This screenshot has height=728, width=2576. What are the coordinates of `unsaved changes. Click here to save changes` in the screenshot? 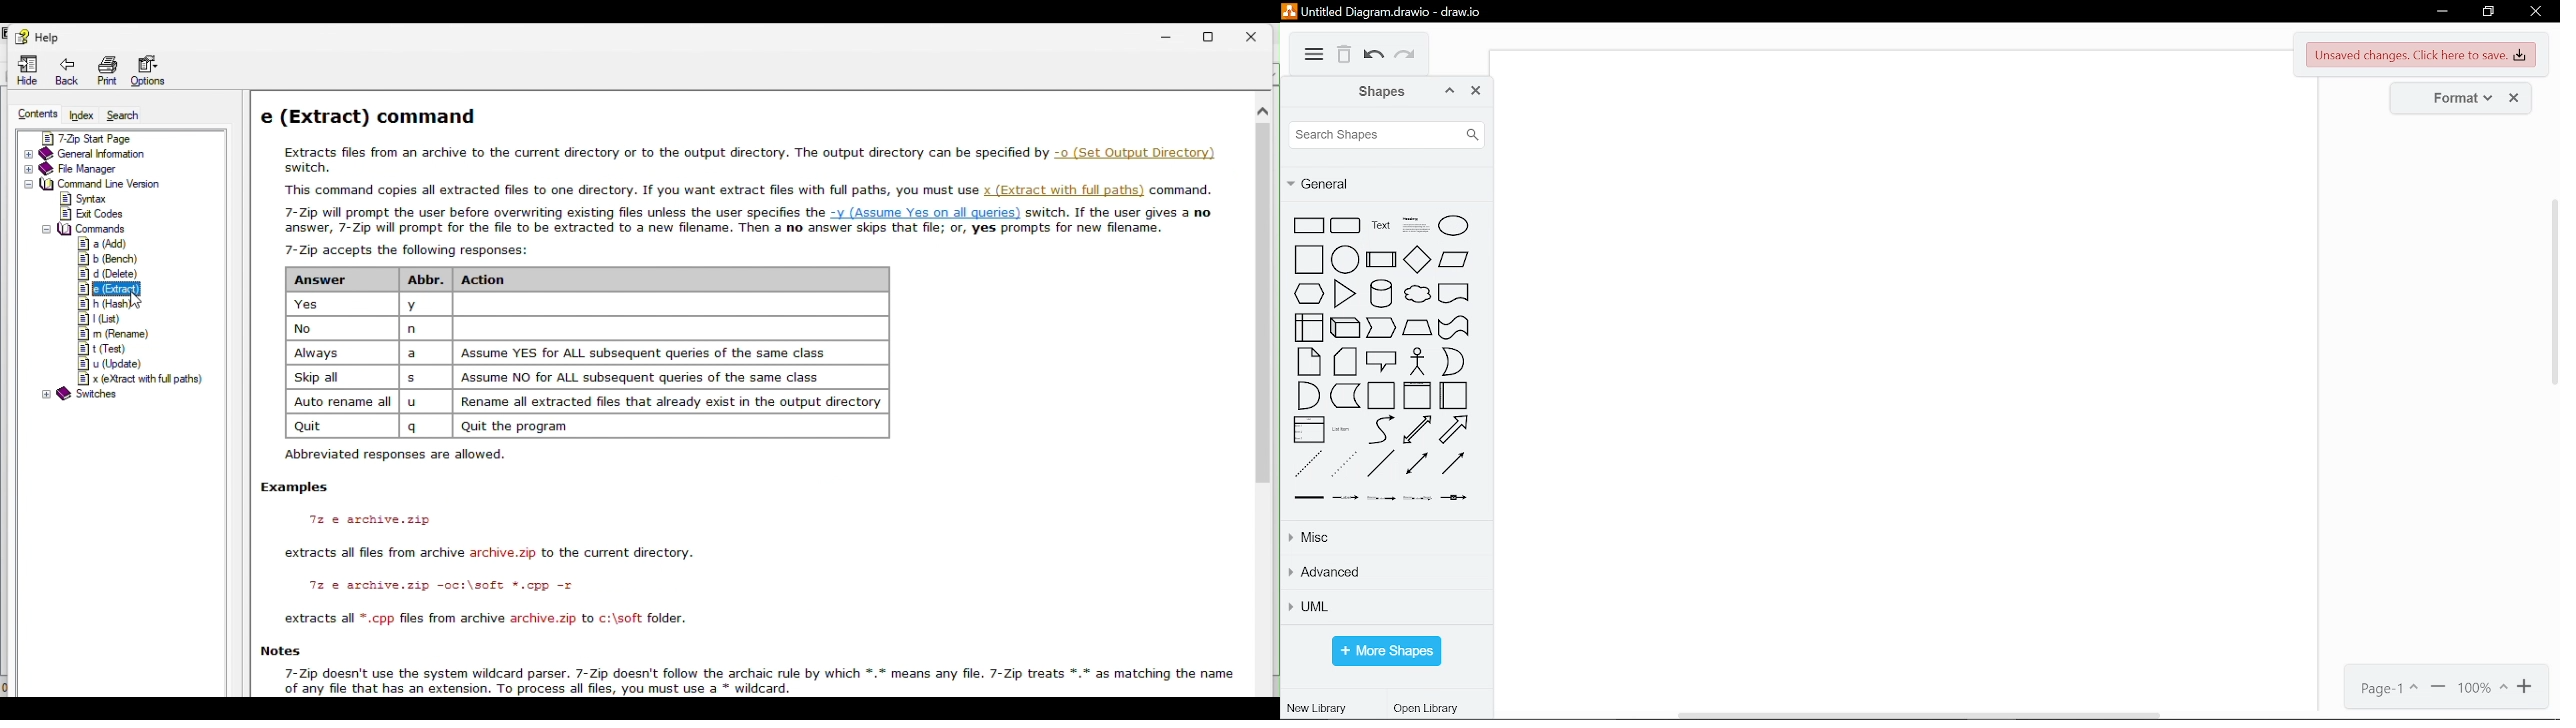 It's located at (2423, 55).